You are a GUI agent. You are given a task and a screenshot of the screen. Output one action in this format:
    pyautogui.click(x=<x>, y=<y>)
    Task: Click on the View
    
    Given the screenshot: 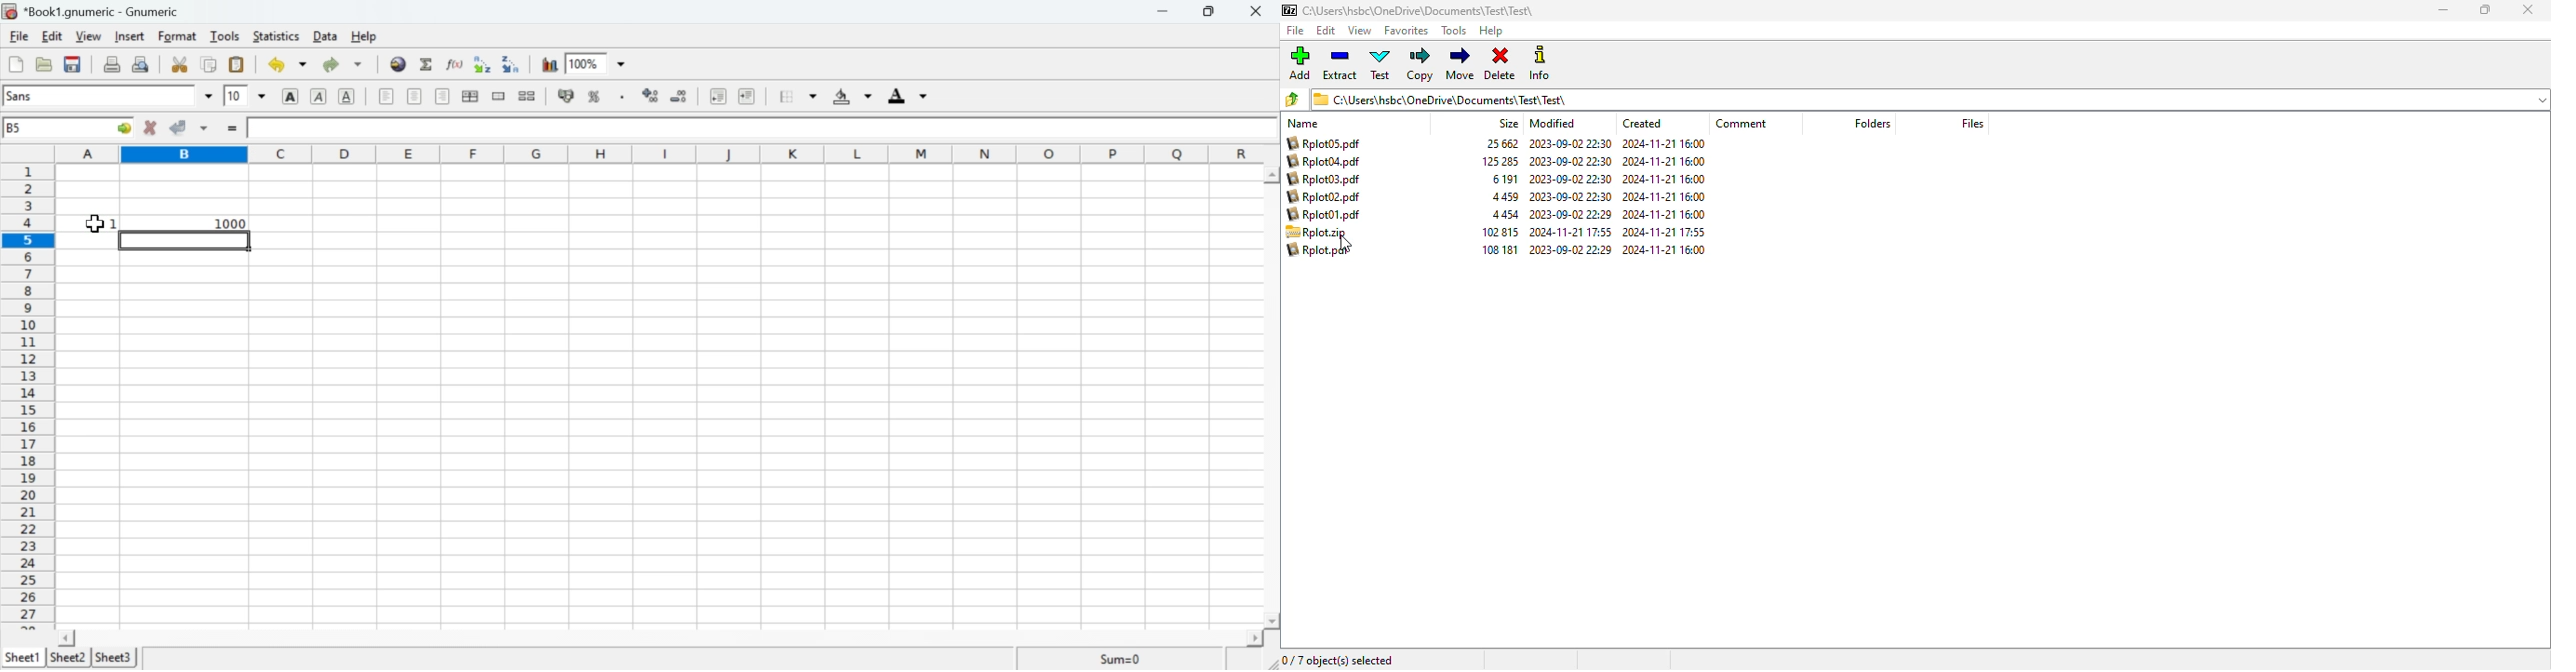 What is the action you would take?
    pyautogui.click(x=92, y=36)
    